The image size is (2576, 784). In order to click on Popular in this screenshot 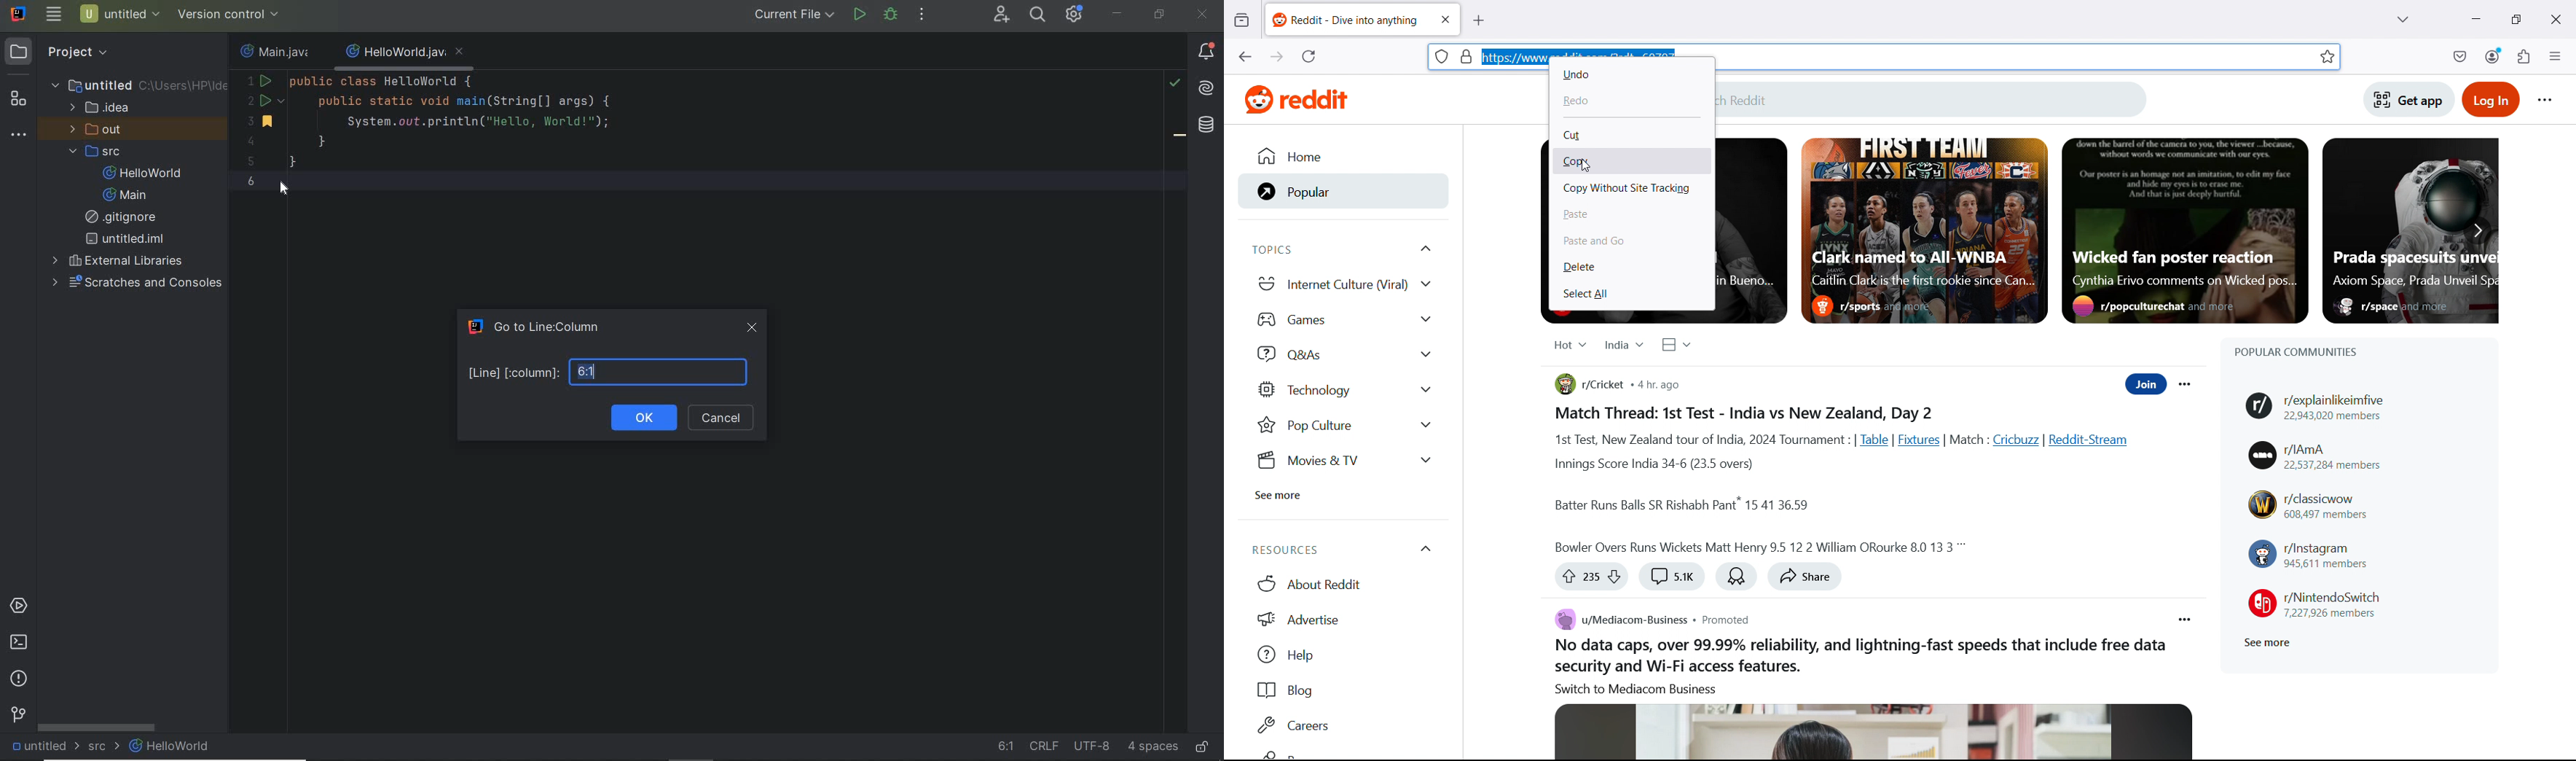, I will do `click(1338, 192)`.